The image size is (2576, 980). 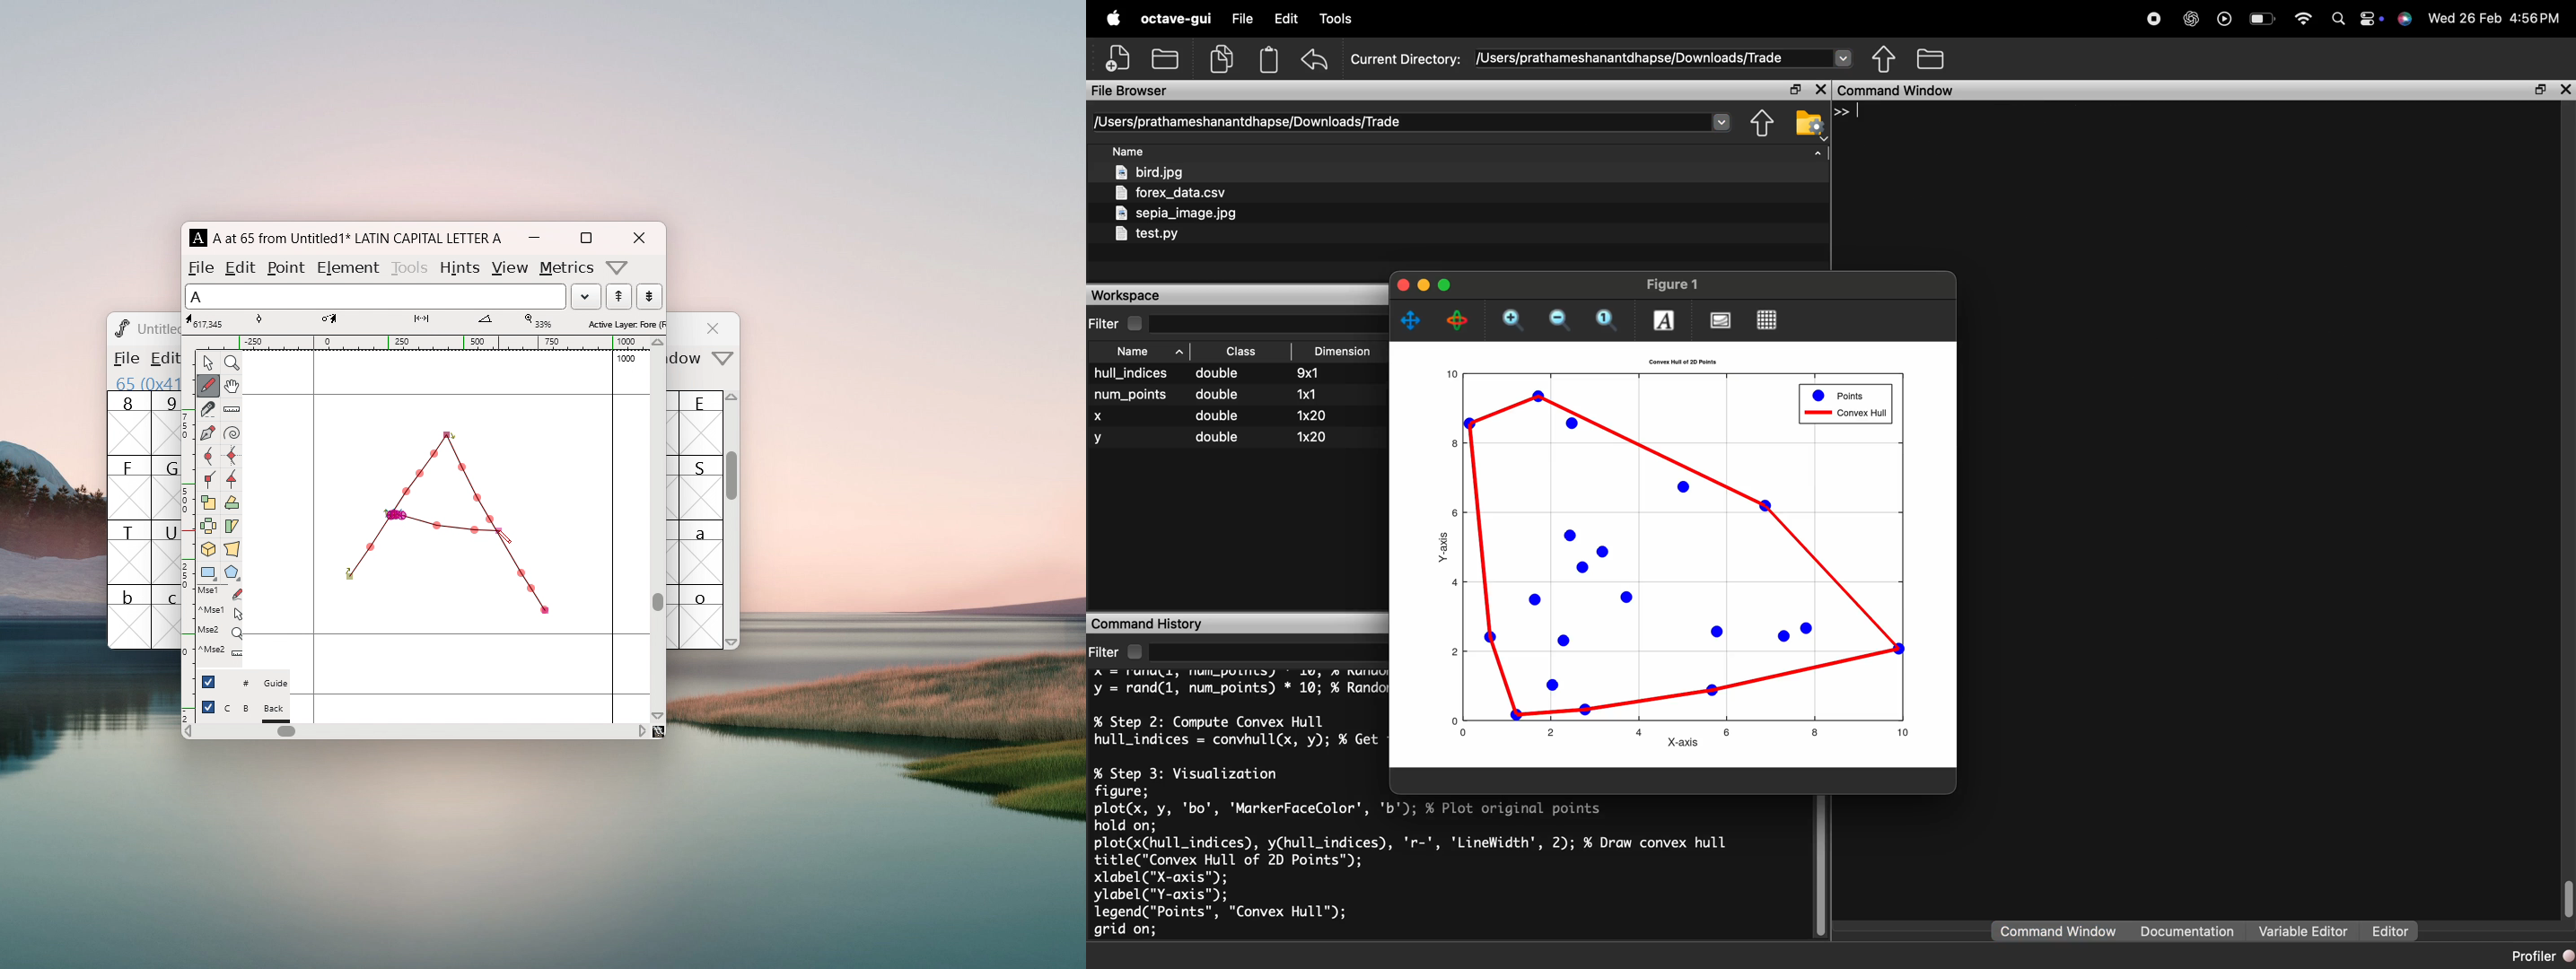 What do you see at coordinates (355, 238) in the screenshot?
I see `A at 65 from Untitled1 LATIN CAPITAL LETTER A` at bounding box center [355, 238].